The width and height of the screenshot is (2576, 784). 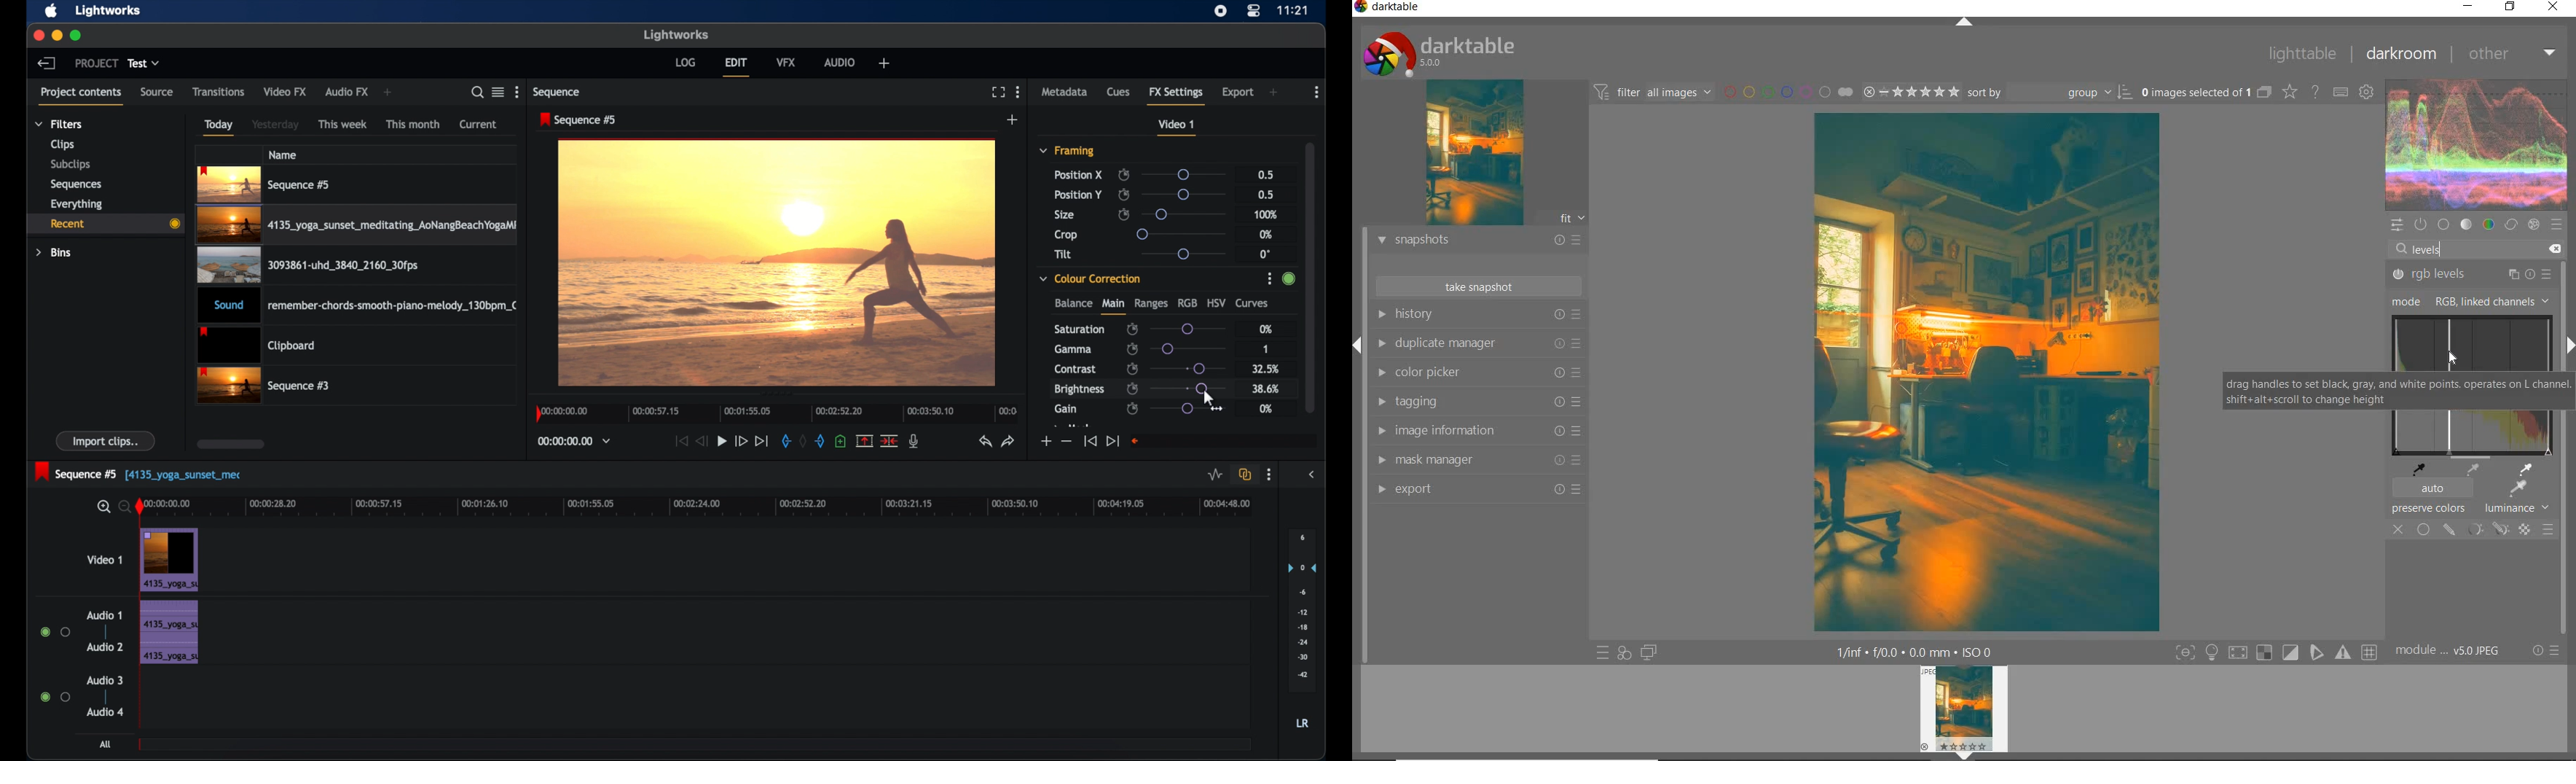 I want to click on project contents, so click(x=80, y=95).